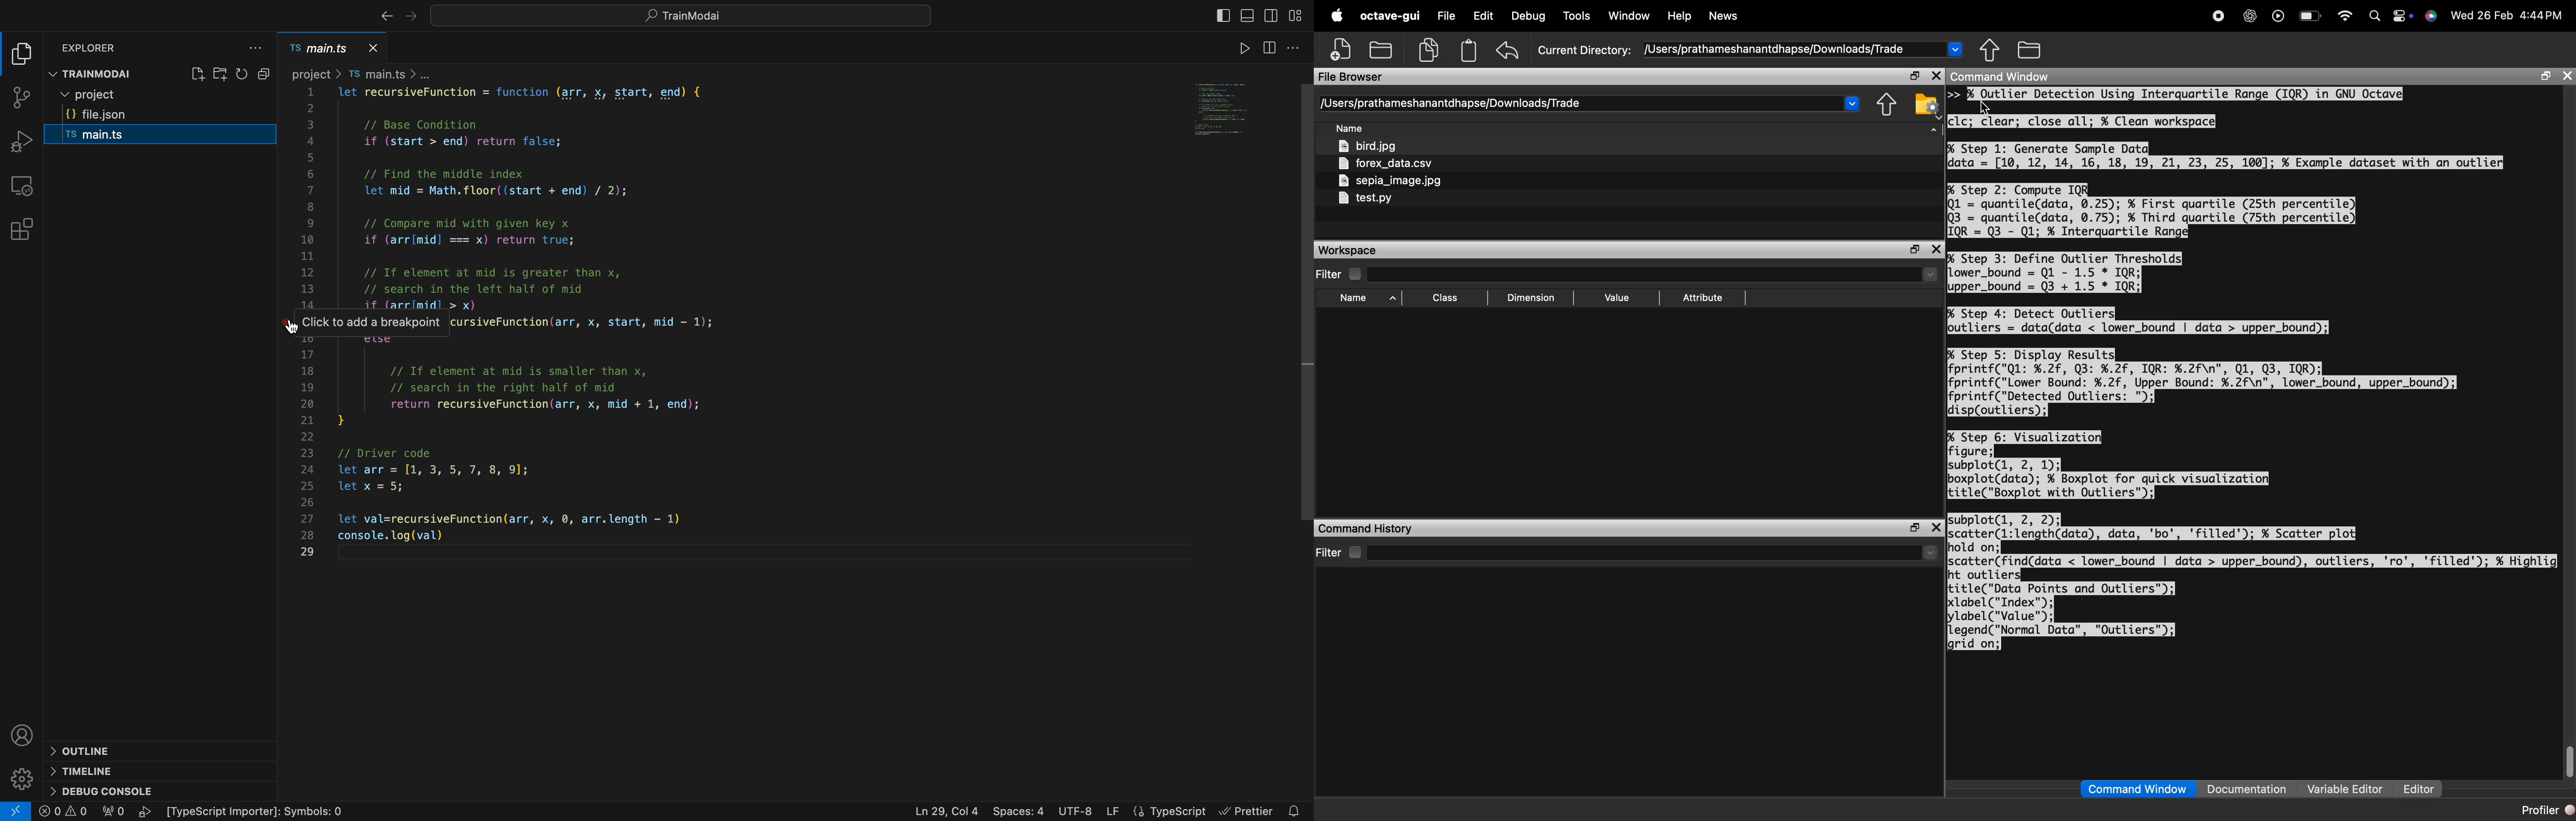 This screenshot has height=840, width=2576. I want to click on close bar, so click(1207, 14).